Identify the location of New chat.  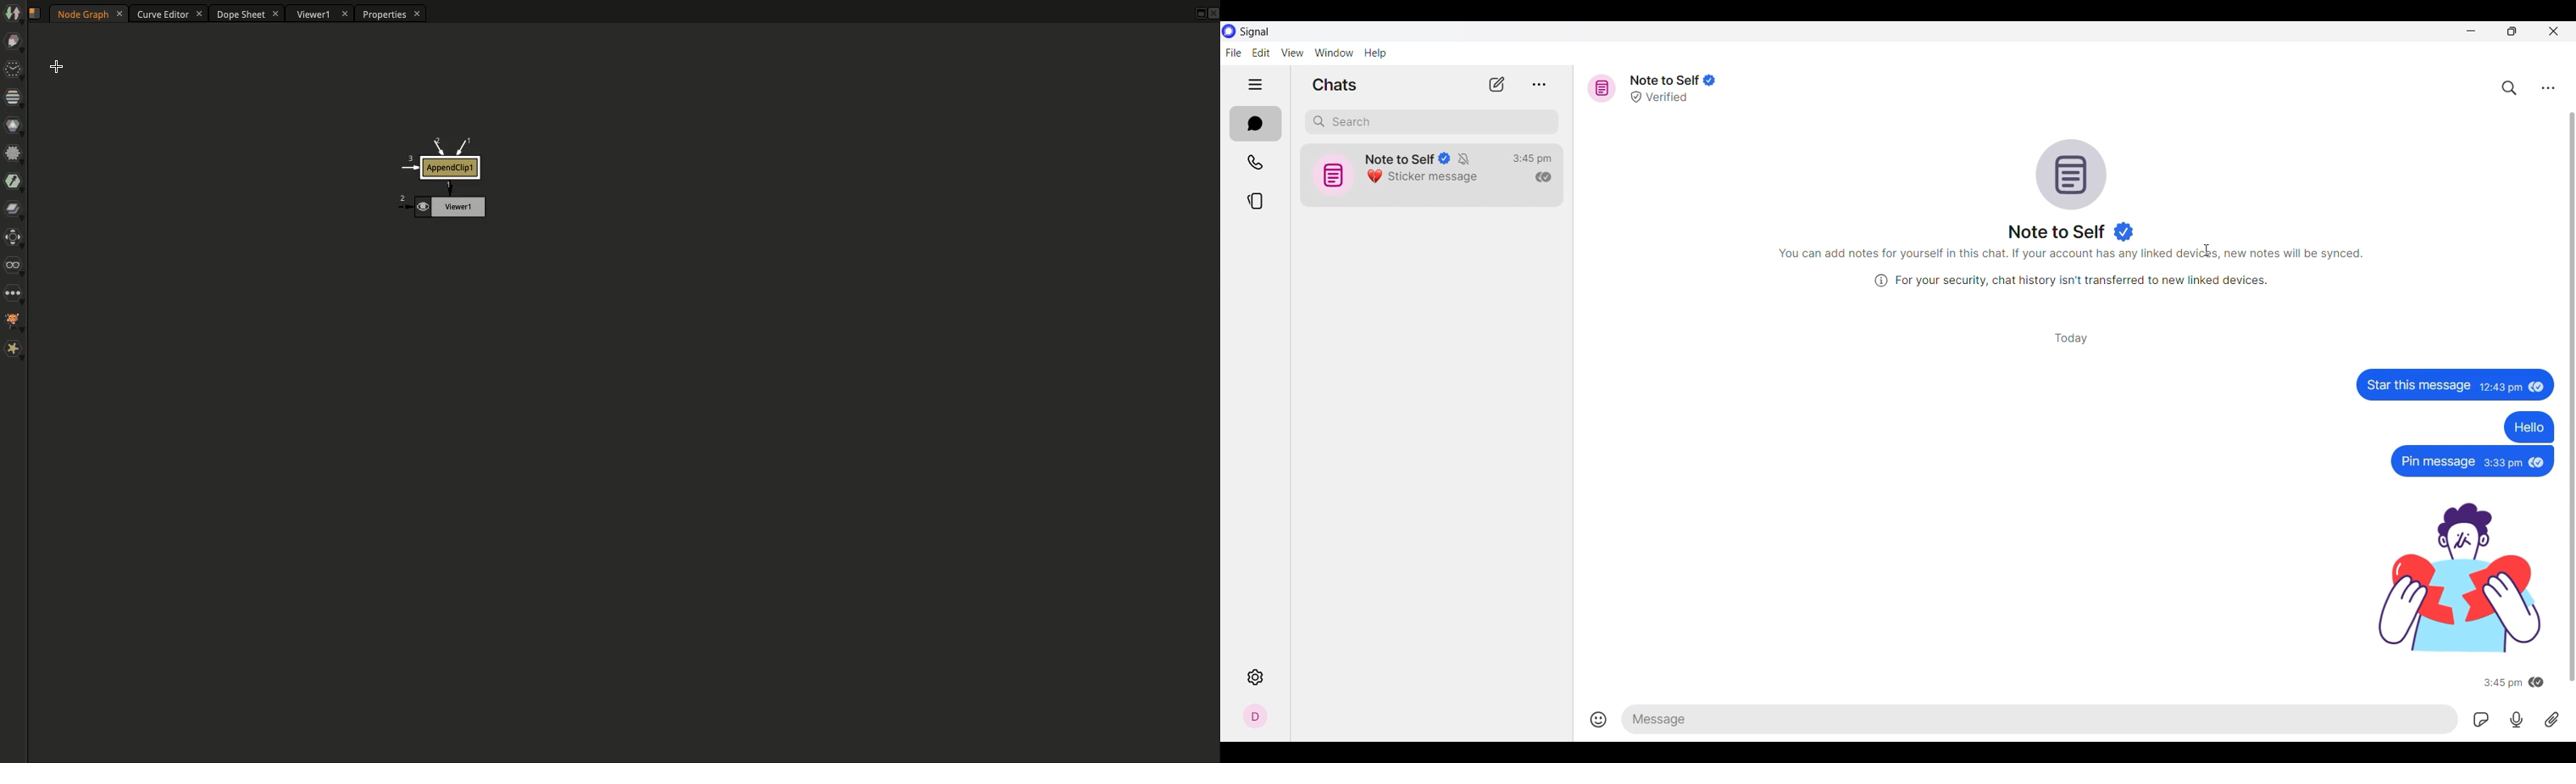
(1497, 85).